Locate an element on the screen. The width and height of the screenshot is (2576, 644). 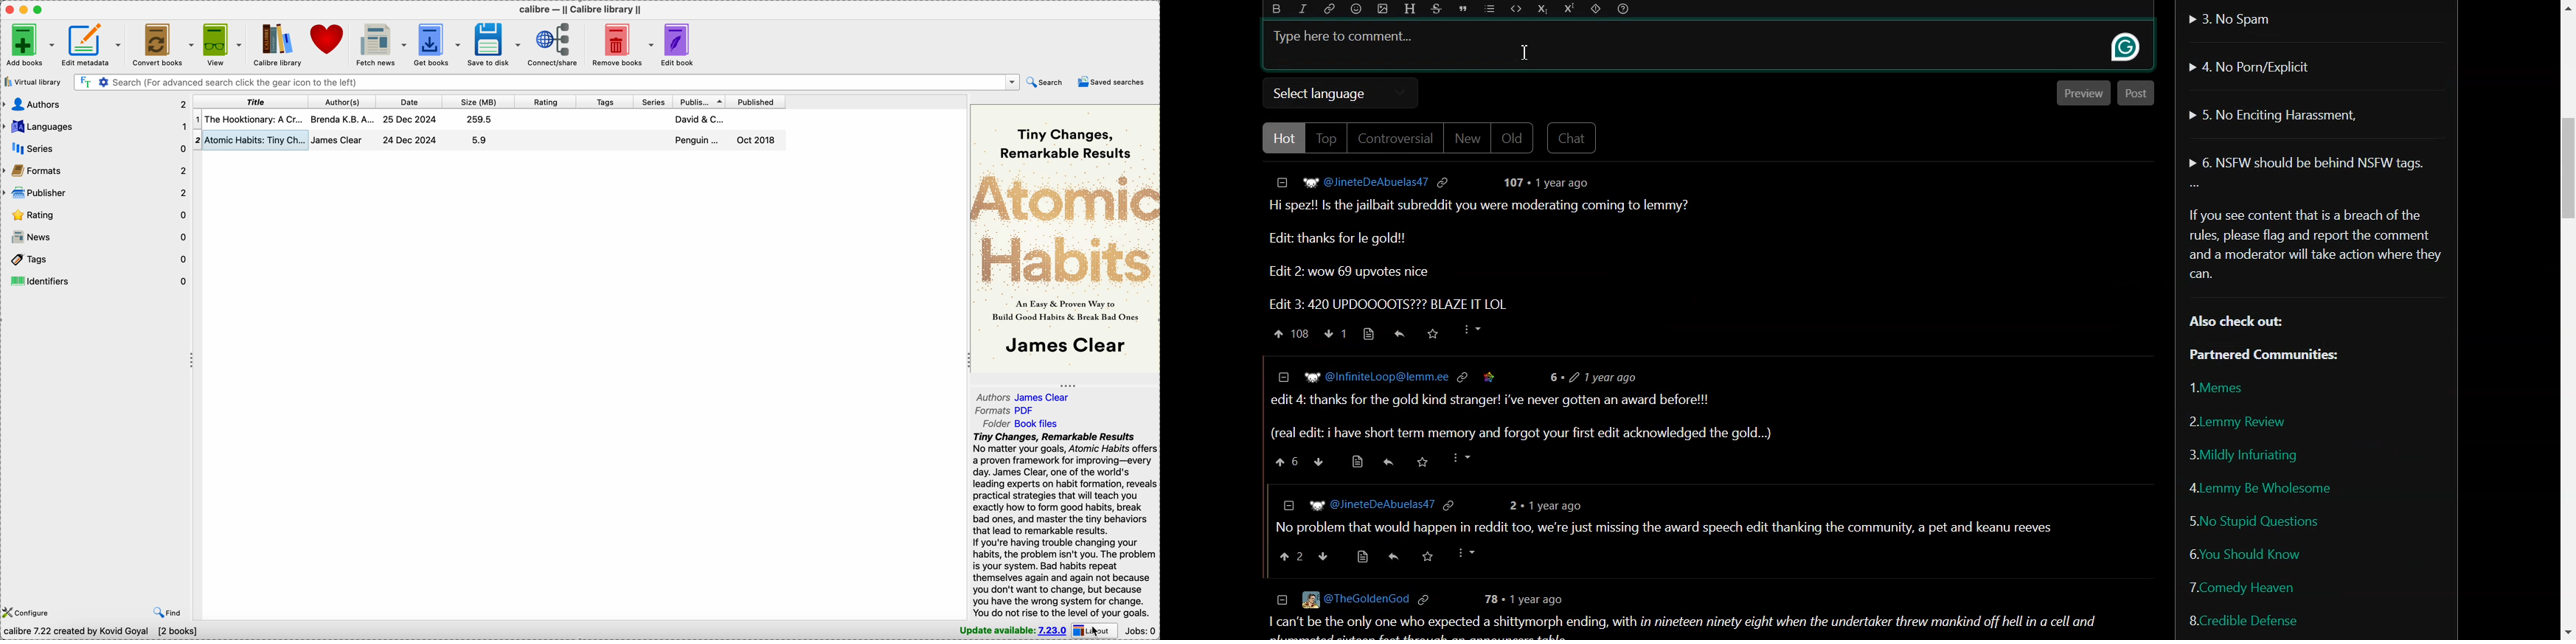
Downvote is located at coordinates (1337, 334).